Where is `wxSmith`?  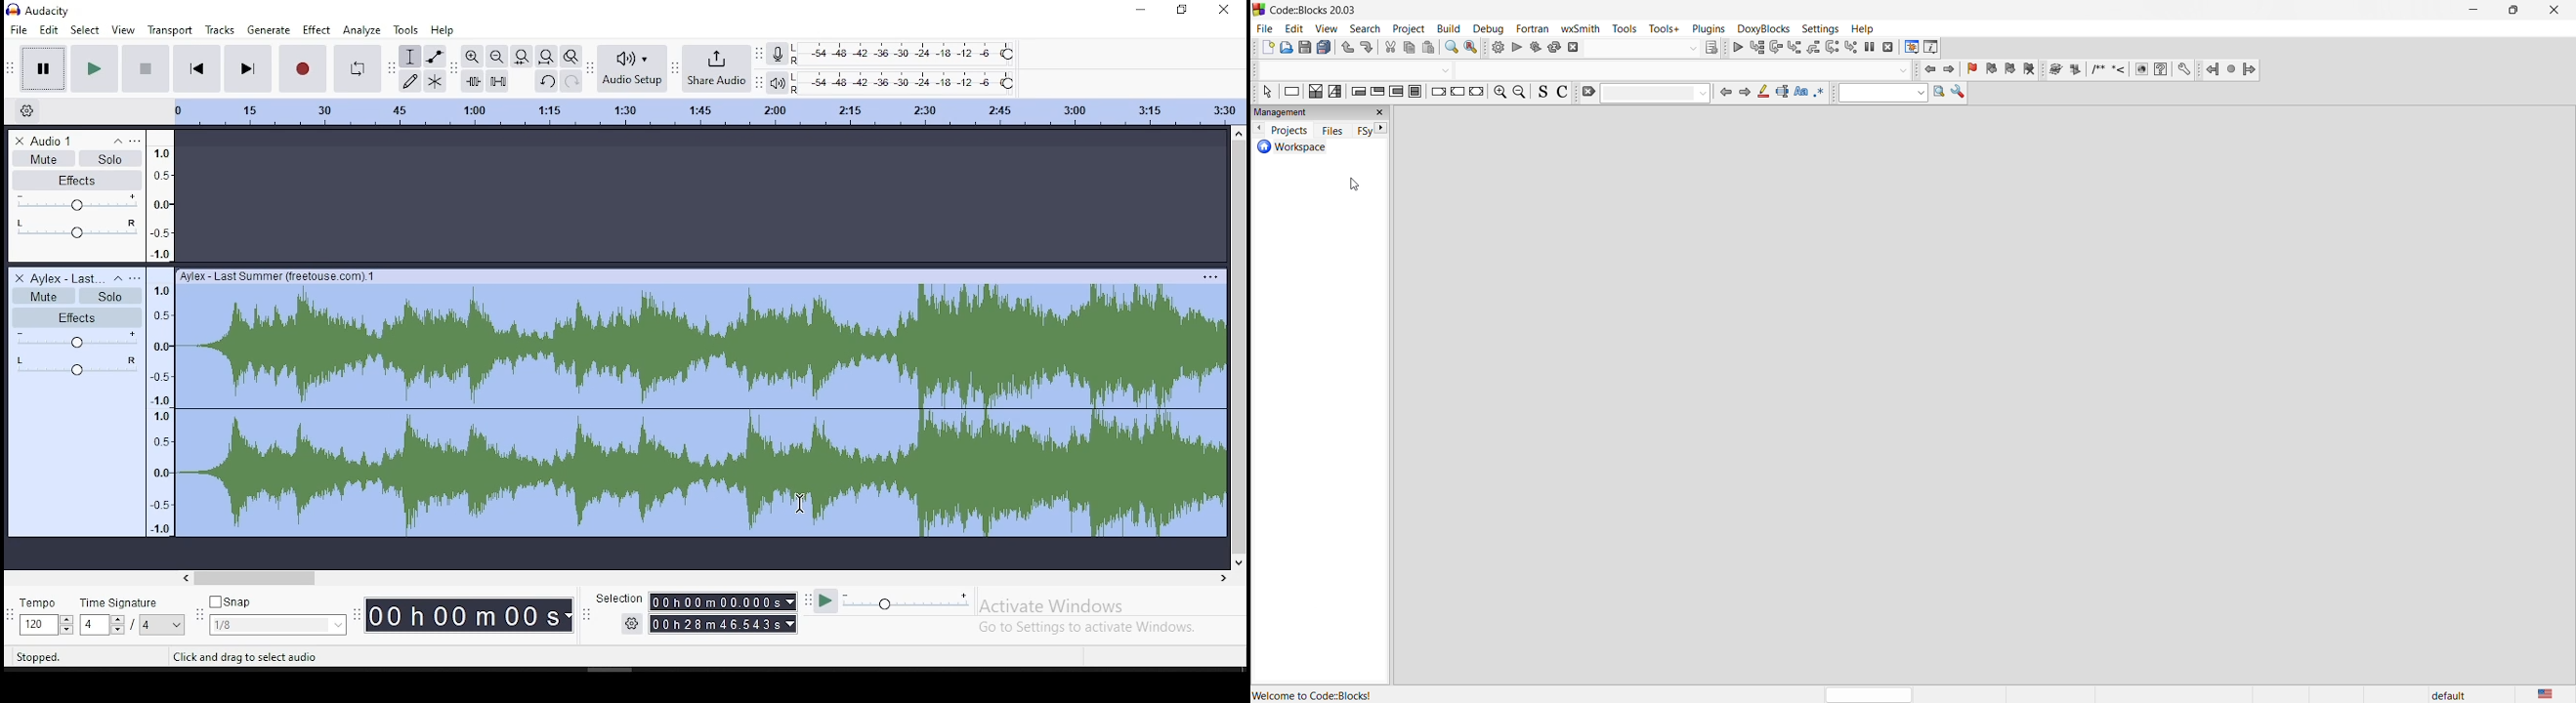 wxSmith is located at coordinates (1582, 30).